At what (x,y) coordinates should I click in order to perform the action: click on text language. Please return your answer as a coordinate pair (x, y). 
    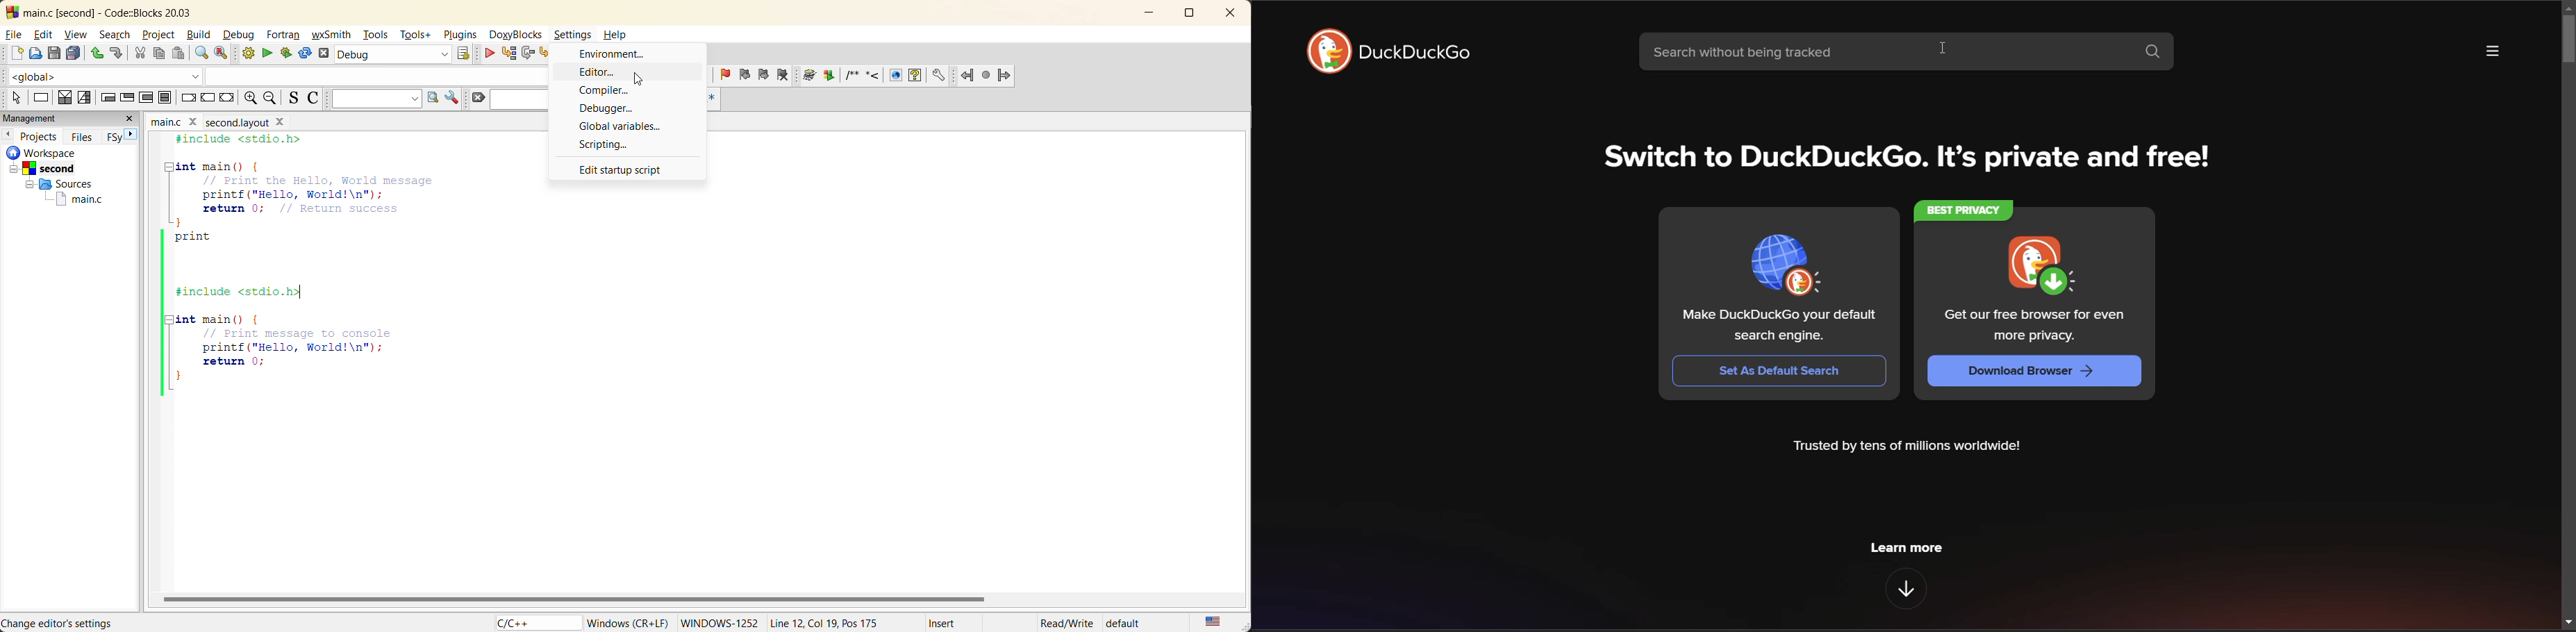
    Looking at the image, I should click on (1213, 622).